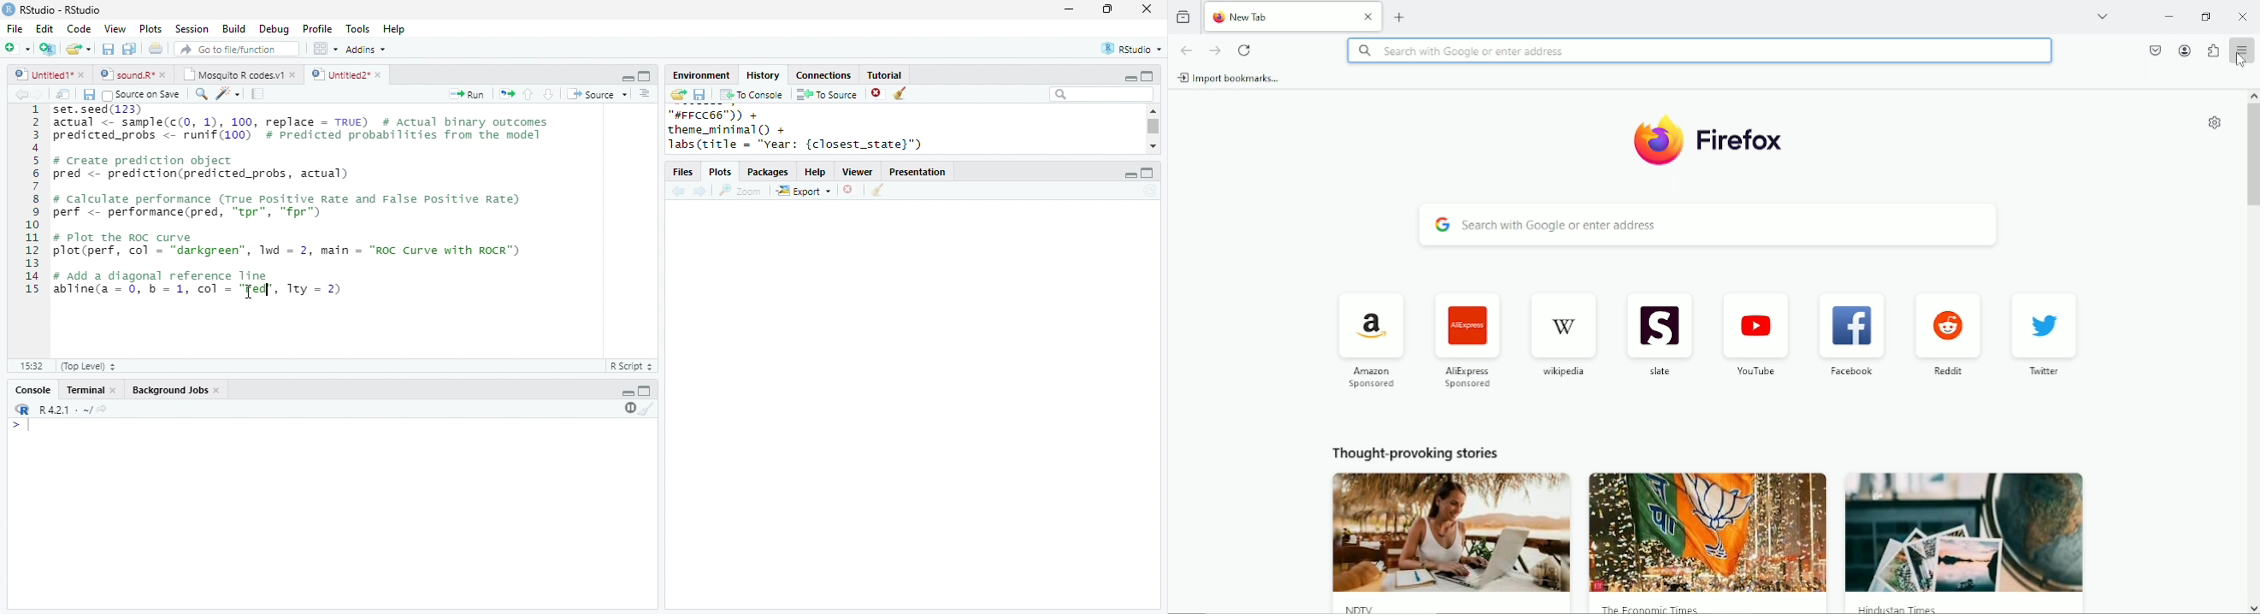 The height and width of the screenshot is (616, 2268). I want to click on Export, so click(805, 192).